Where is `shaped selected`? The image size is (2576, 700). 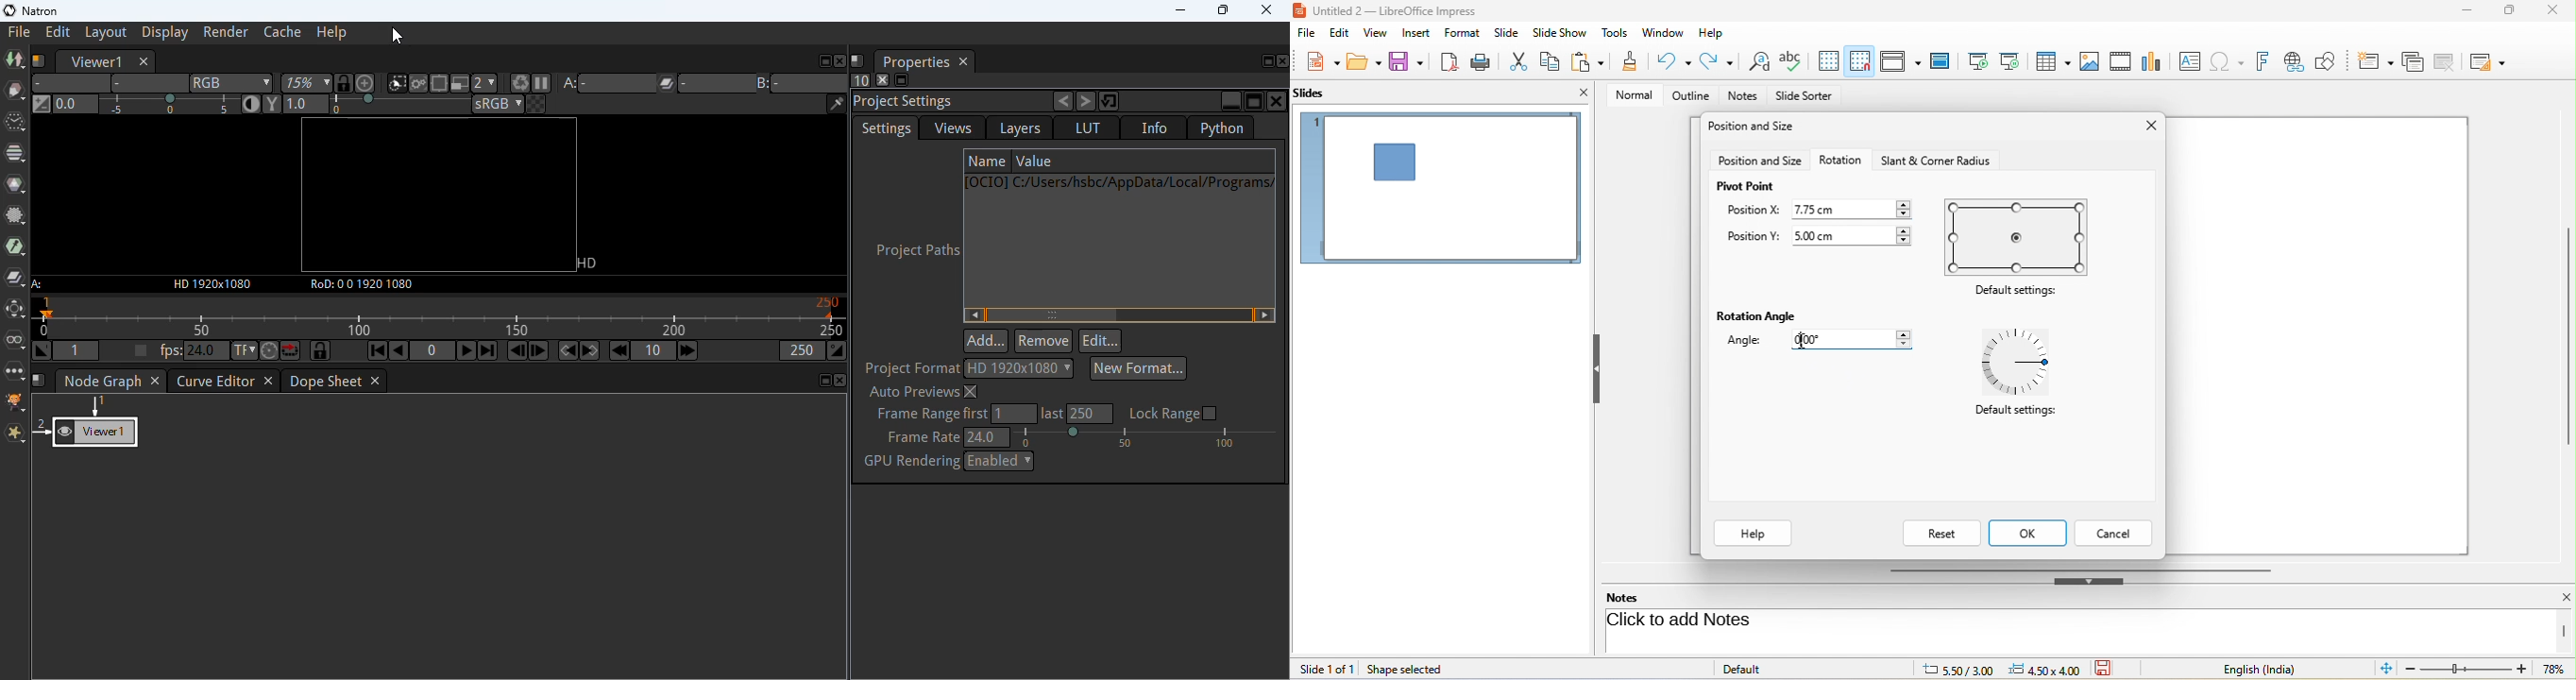 shaped selected is located at coordinates (1412, 669).